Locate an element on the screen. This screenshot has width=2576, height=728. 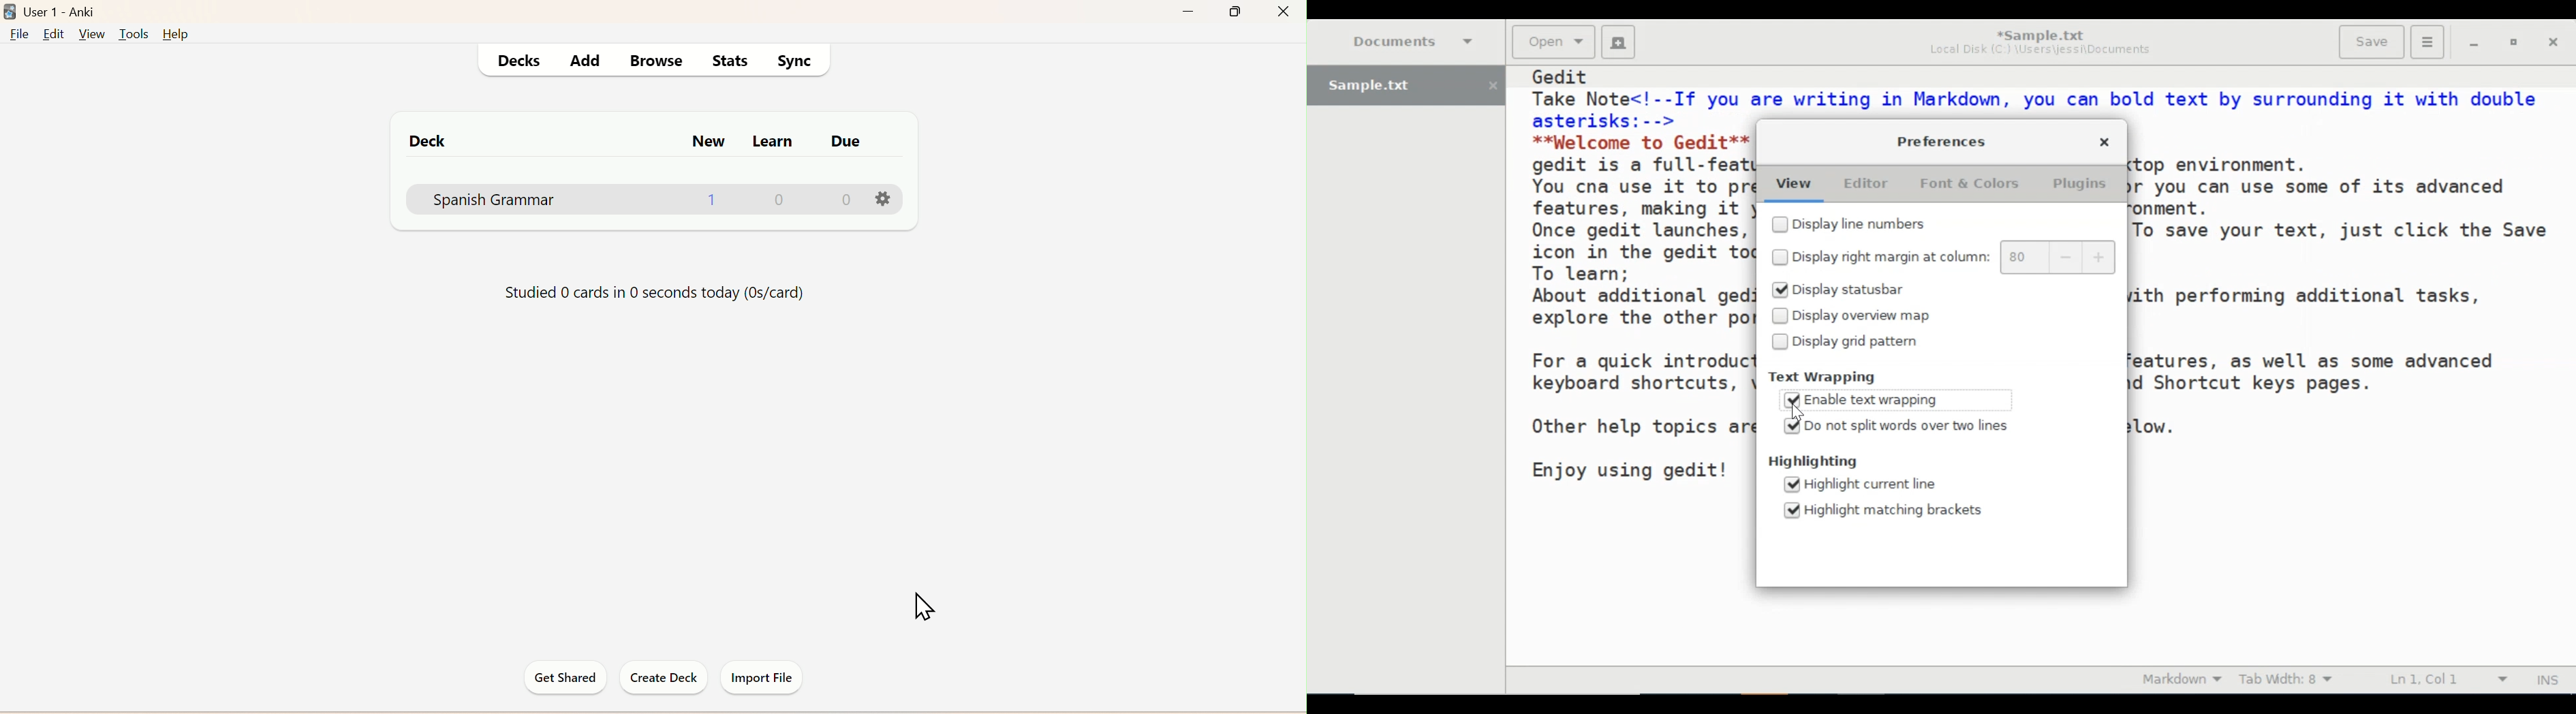
Browse is located at coordinates (665, 59).